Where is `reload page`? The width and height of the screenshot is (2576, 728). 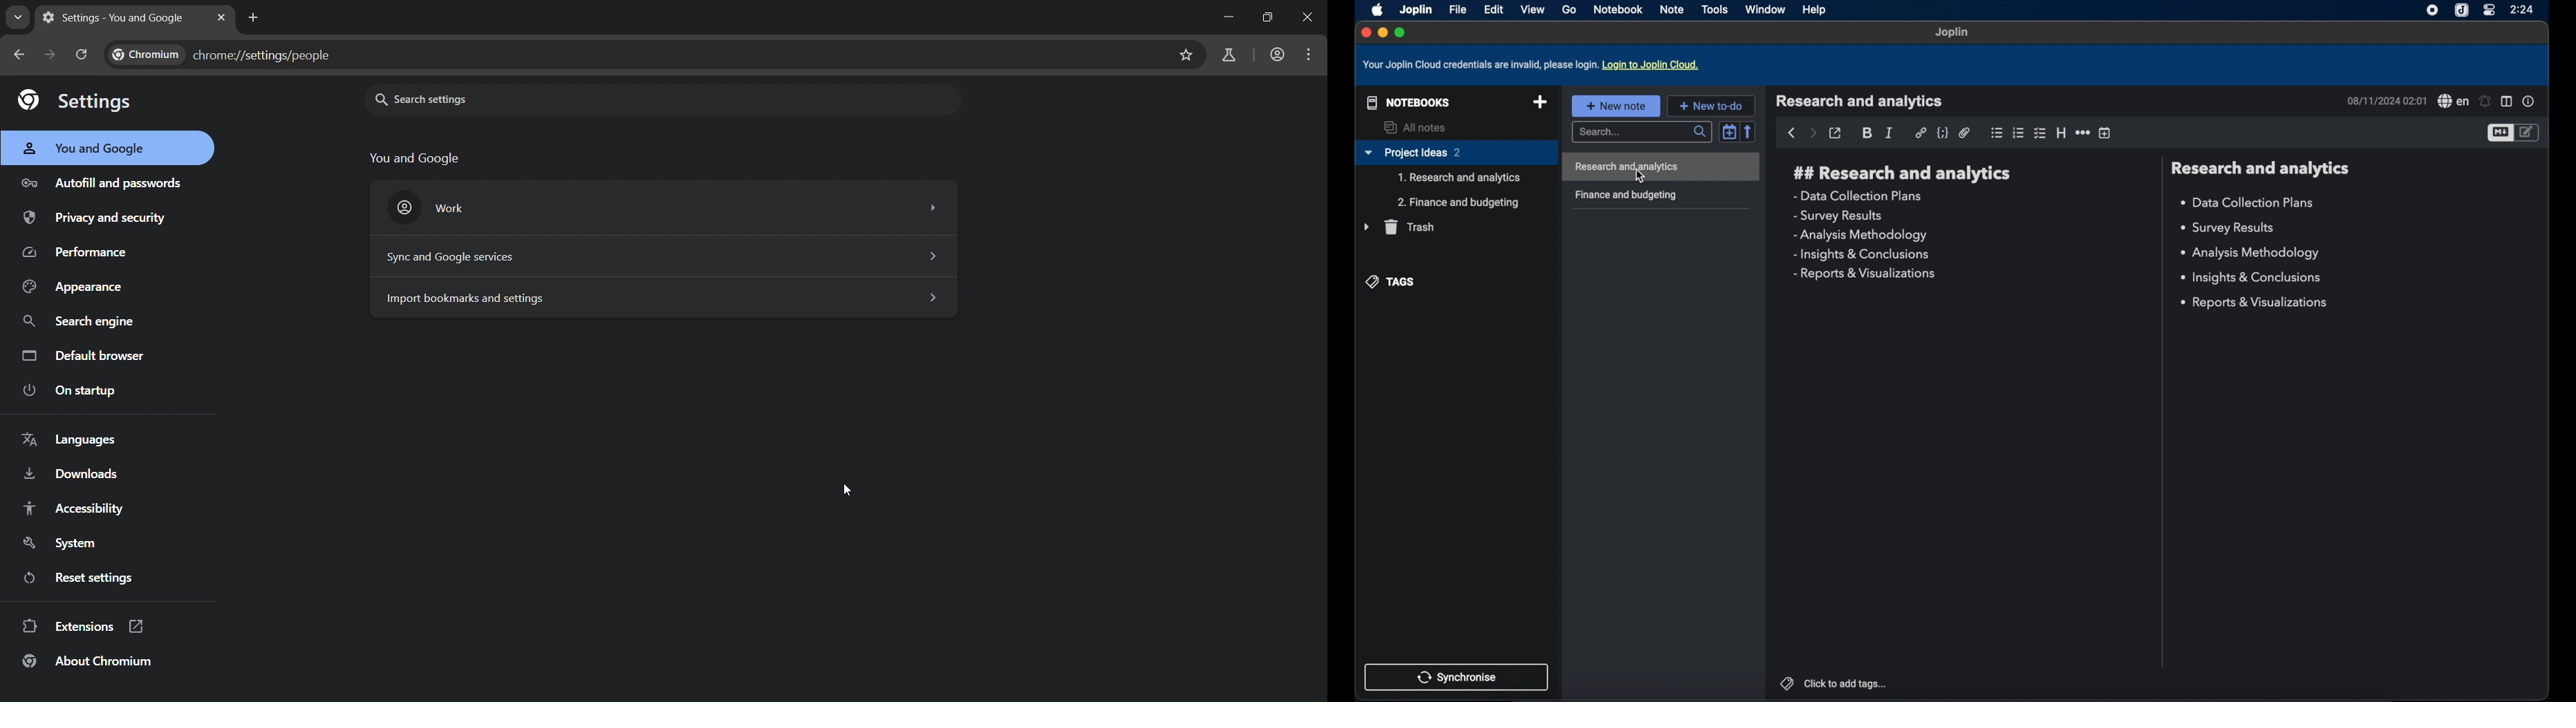
reload page is located at coordinates (83, 53).